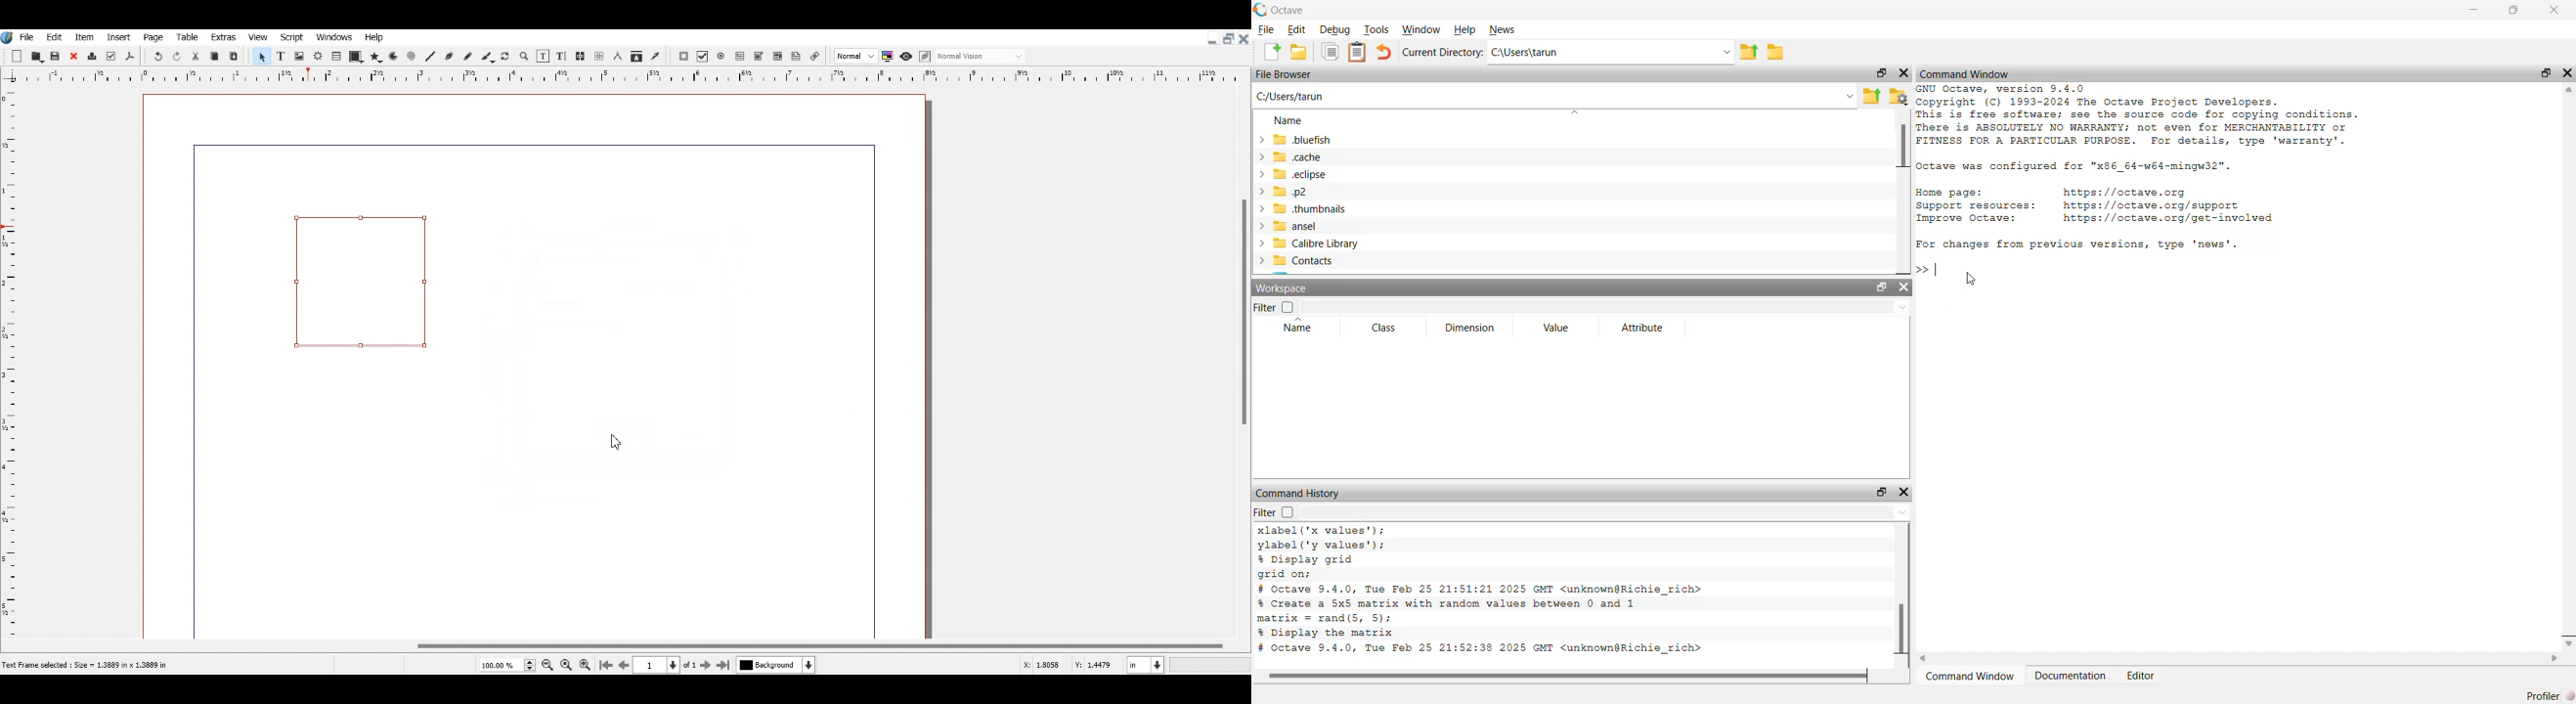 This screenshot has width=2576, height=728. What do you see at coordinates (82, 37) in the screenshot?
I see `Item` at bounding box center [82, 37].